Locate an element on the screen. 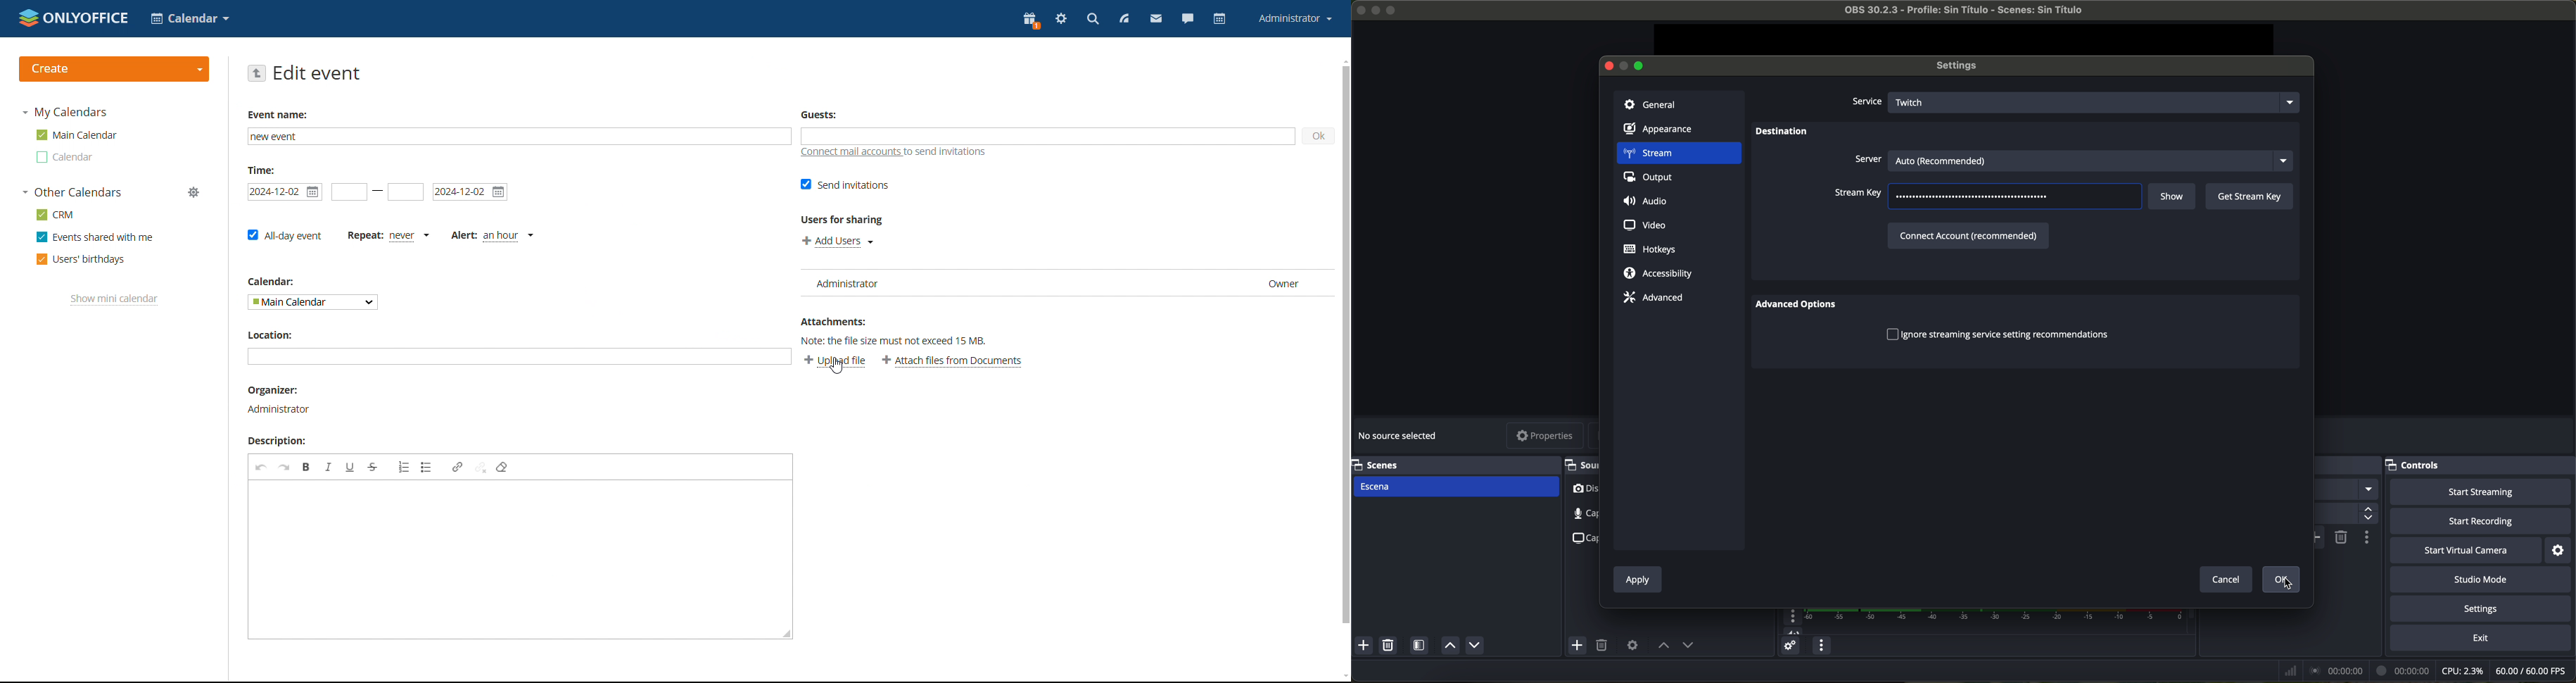 The image size is (2576, 700). fade is located at coordinates (2346, 490).